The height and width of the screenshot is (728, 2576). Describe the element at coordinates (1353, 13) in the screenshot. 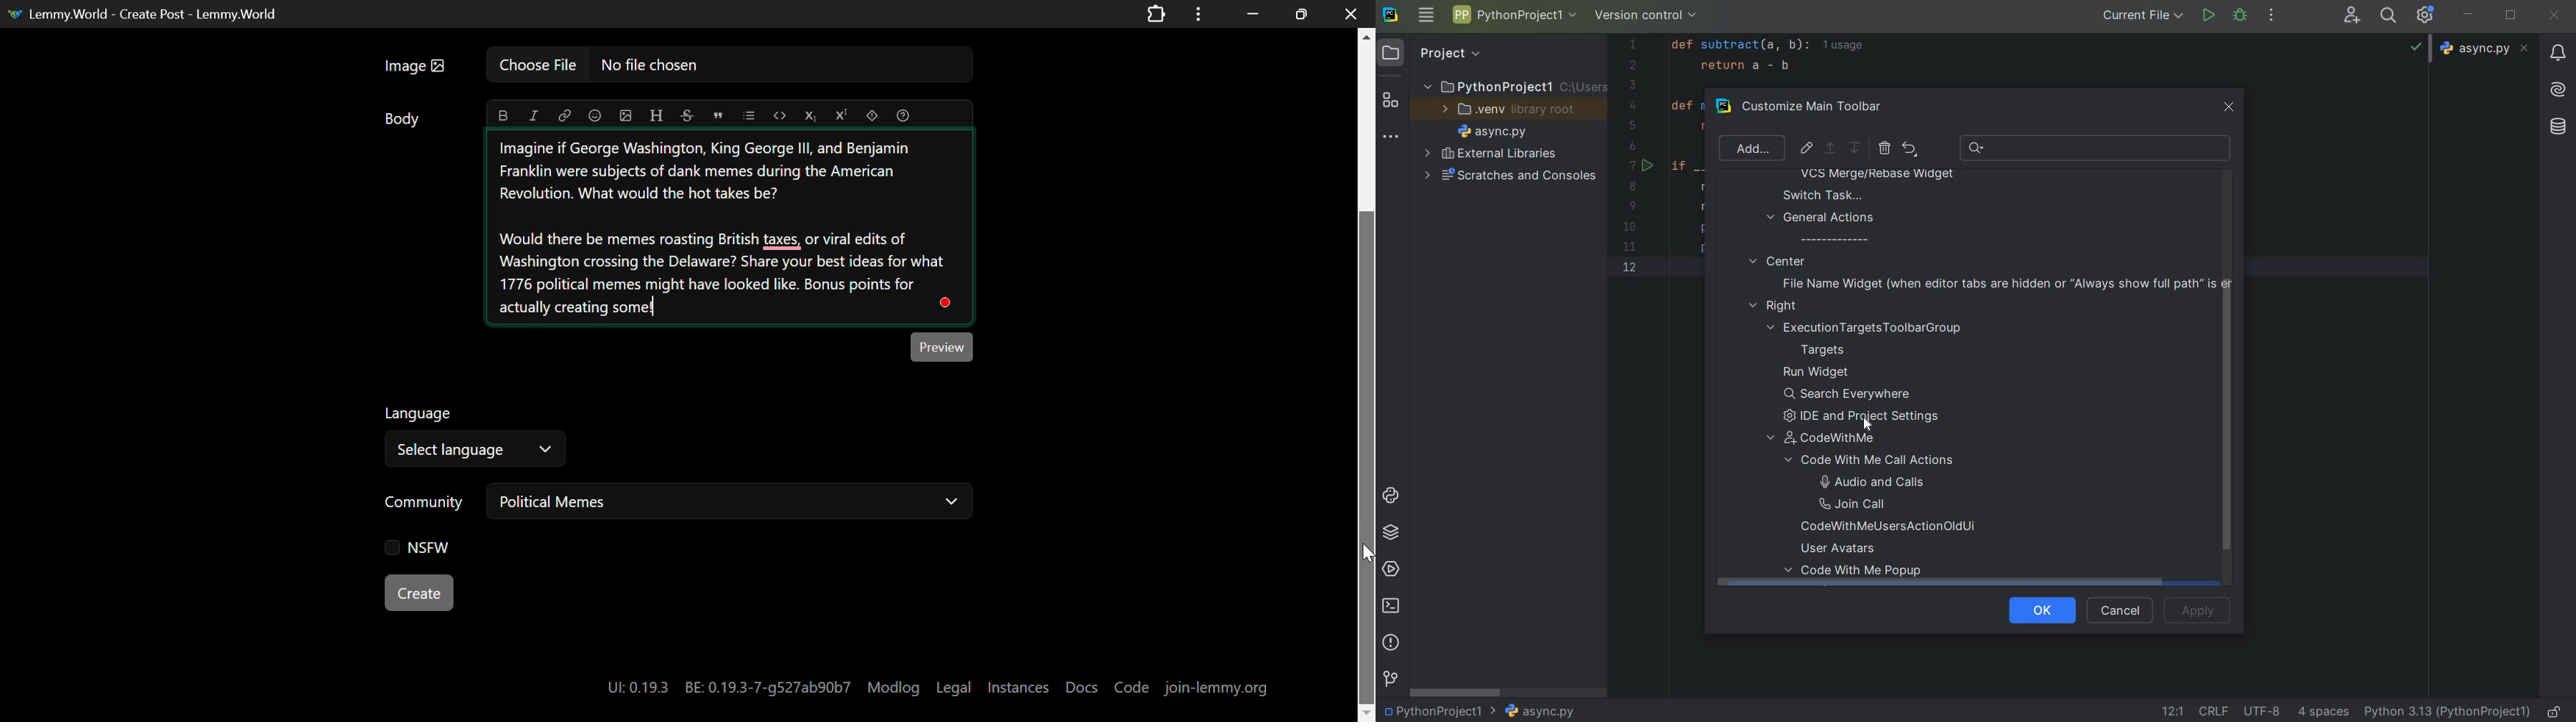

I see `Close window` at that location.